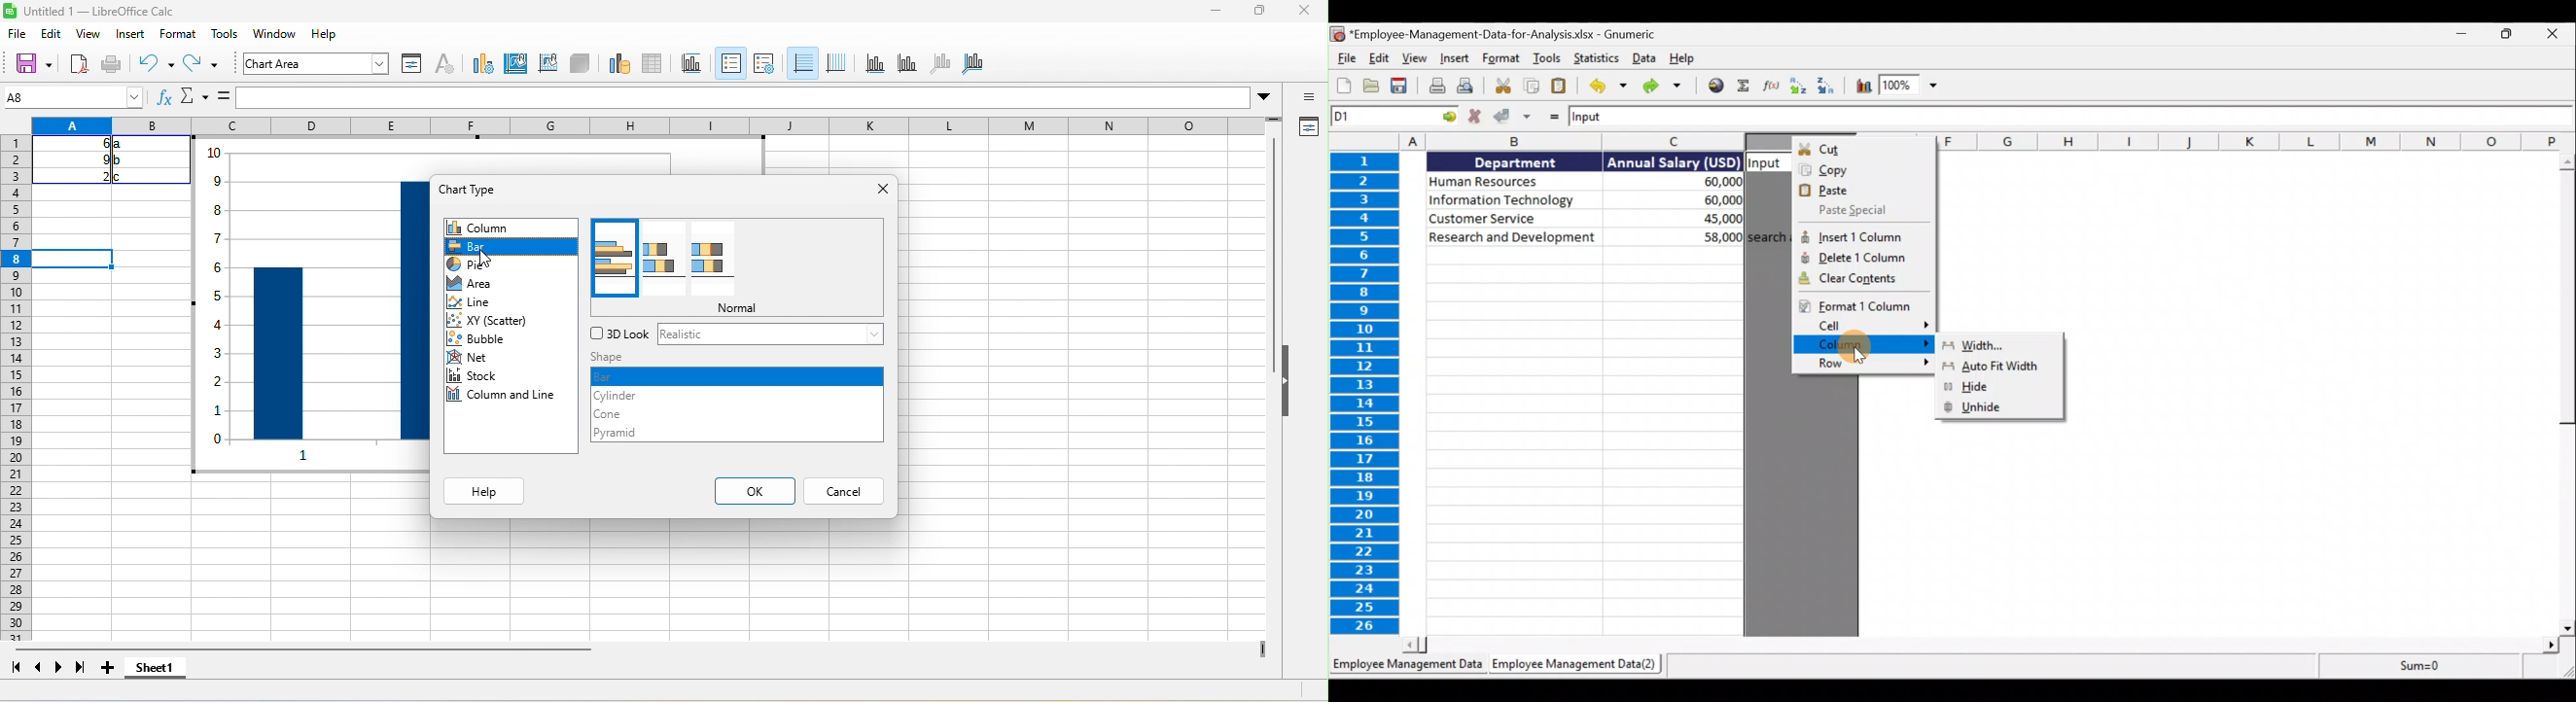 The width and height of the screenshot is (2576, 728). Describe the element at coordinates (619, 335) in the screenshot. I see `3d look` at that location.